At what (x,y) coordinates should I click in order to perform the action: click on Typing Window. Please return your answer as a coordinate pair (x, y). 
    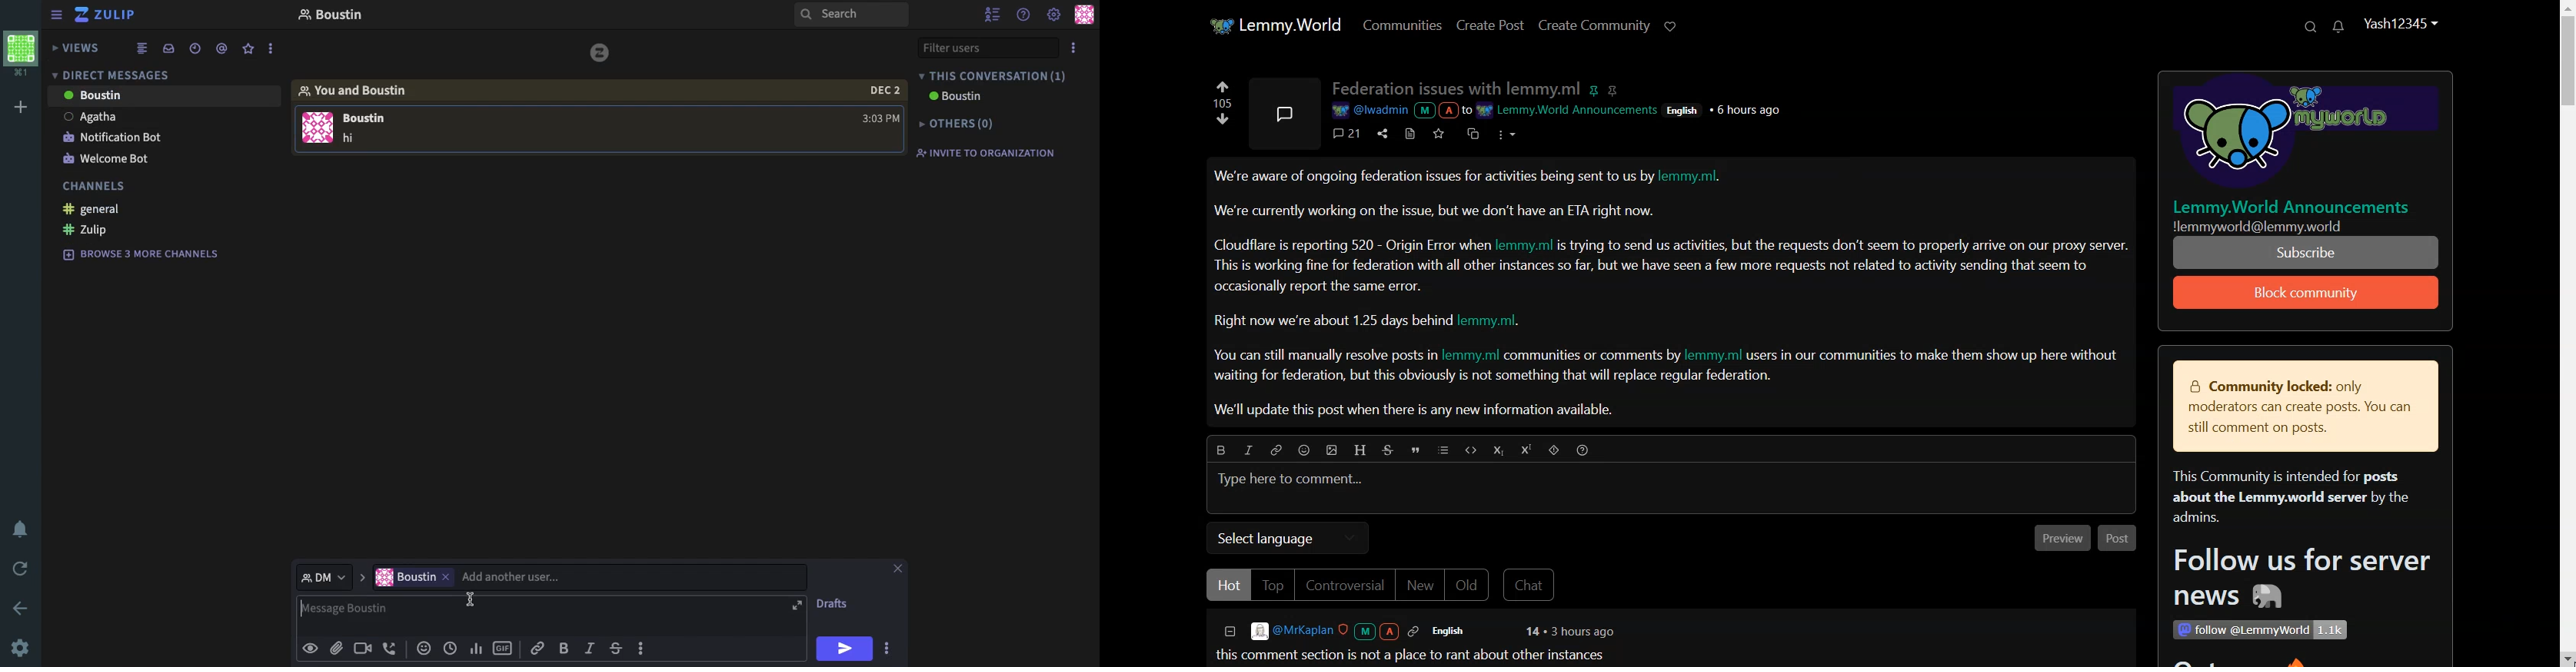
    Looking at the image, I should click on (1668, 489).